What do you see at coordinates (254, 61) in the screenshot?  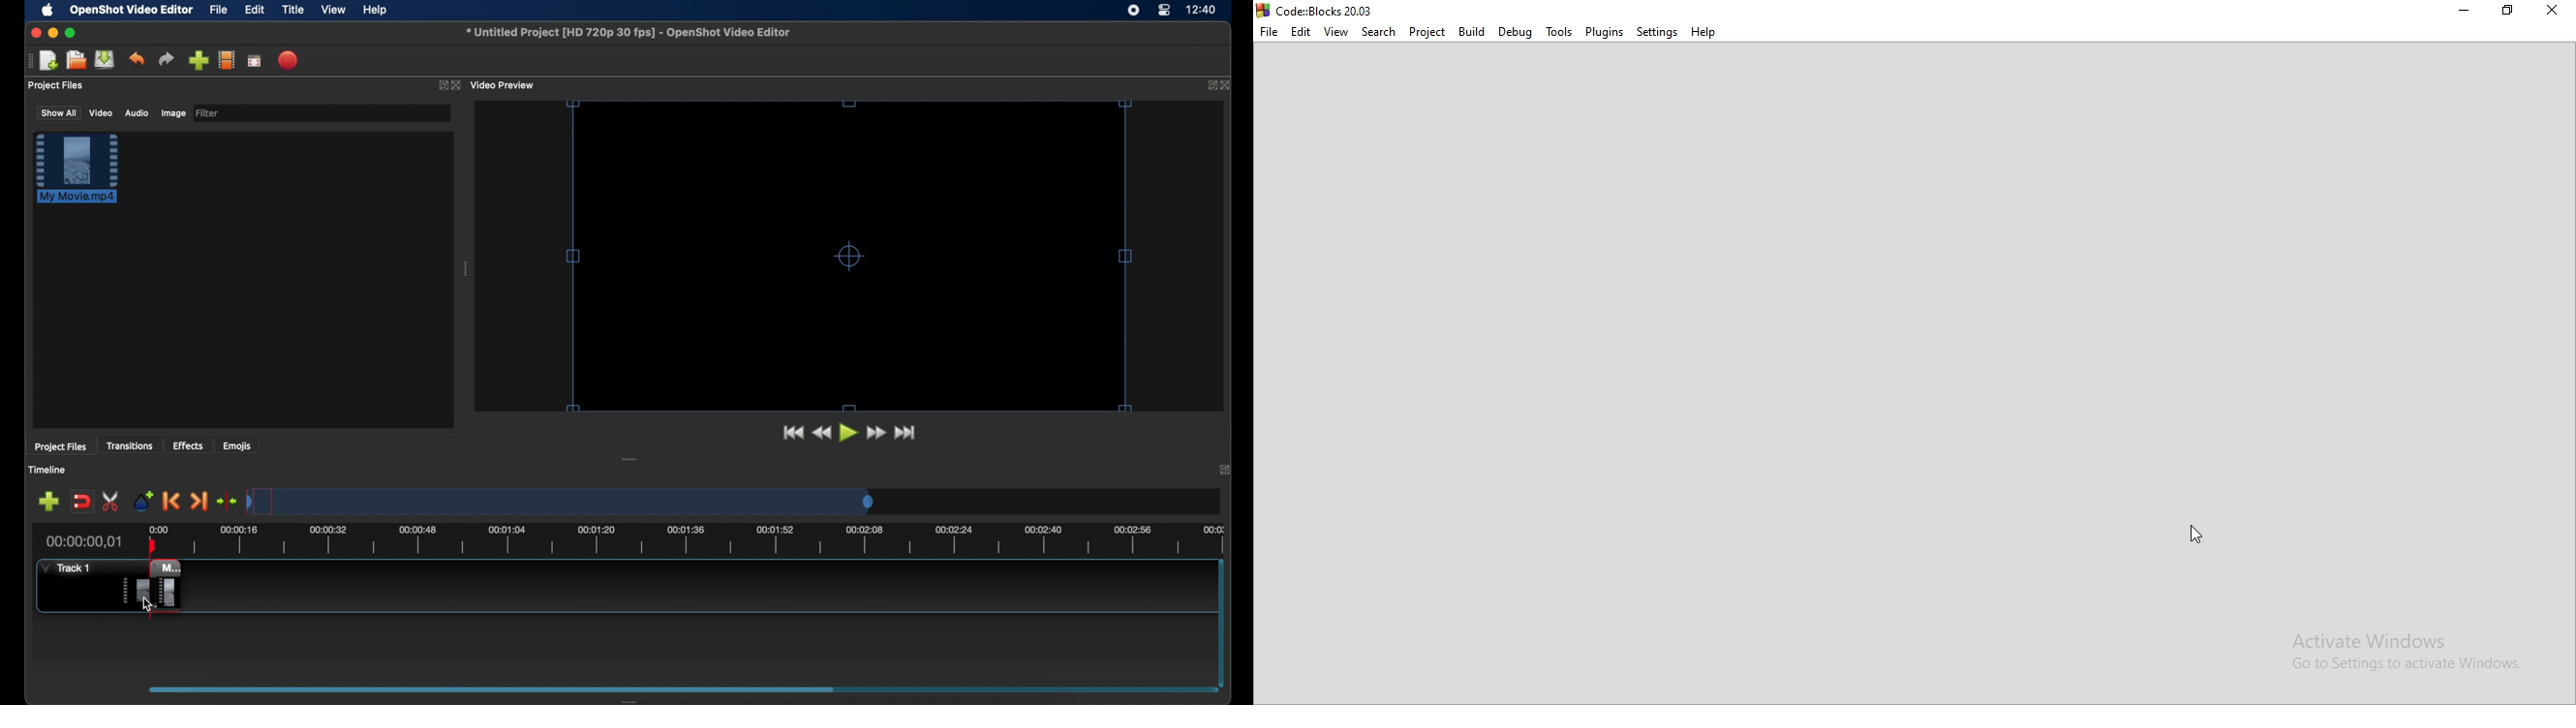 I see `full screen` at bounding box center [254, 61].